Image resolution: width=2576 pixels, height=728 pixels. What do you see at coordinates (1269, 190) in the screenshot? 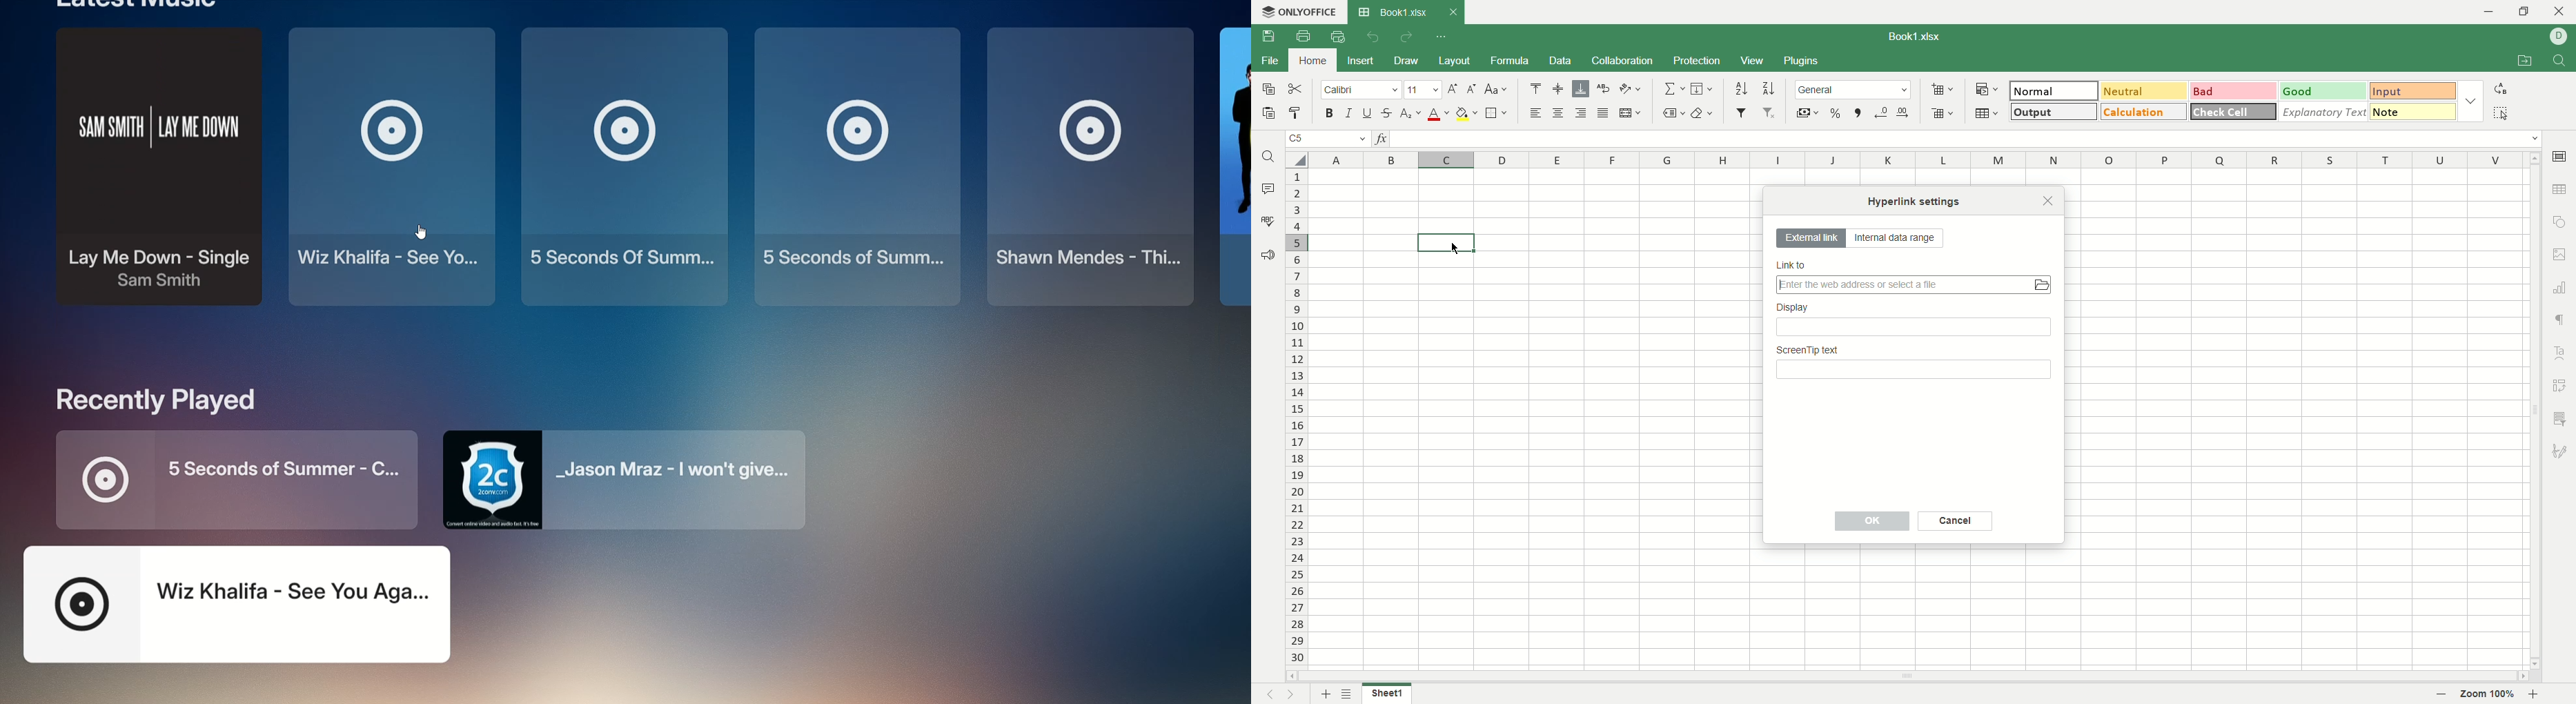
I see `comments` at bounding box center [1269, 190].